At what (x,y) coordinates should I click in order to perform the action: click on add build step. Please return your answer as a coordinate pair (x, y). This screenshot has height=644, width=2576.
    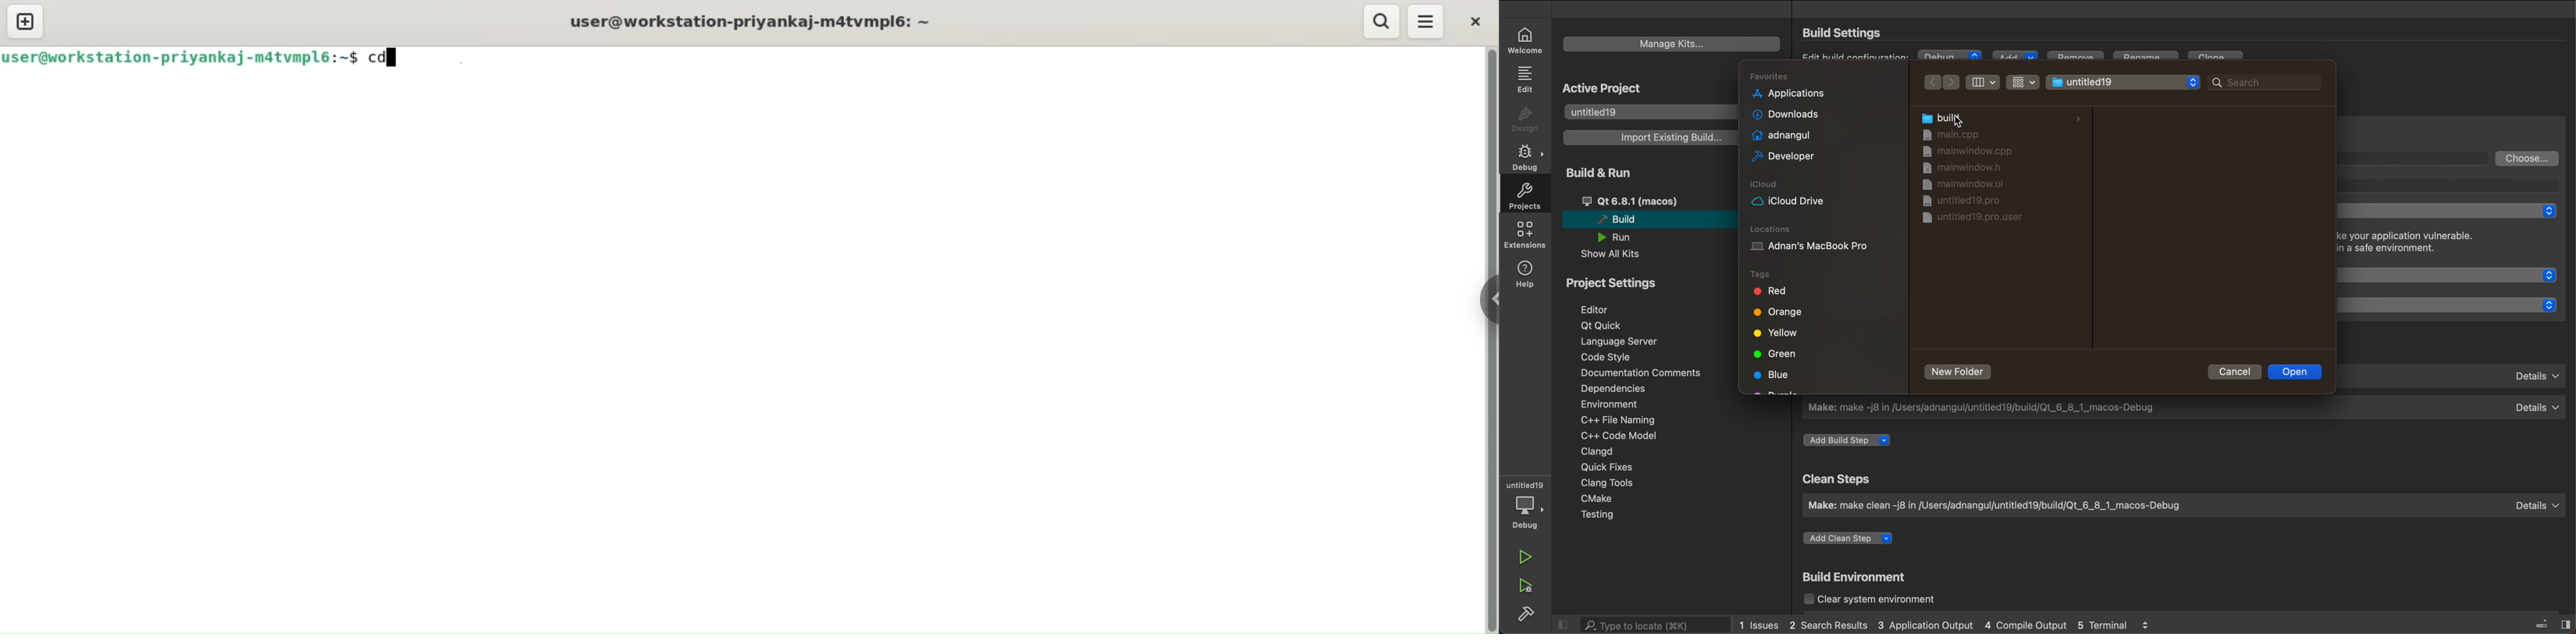
    Looking at the image, I should click on (1850, 441).